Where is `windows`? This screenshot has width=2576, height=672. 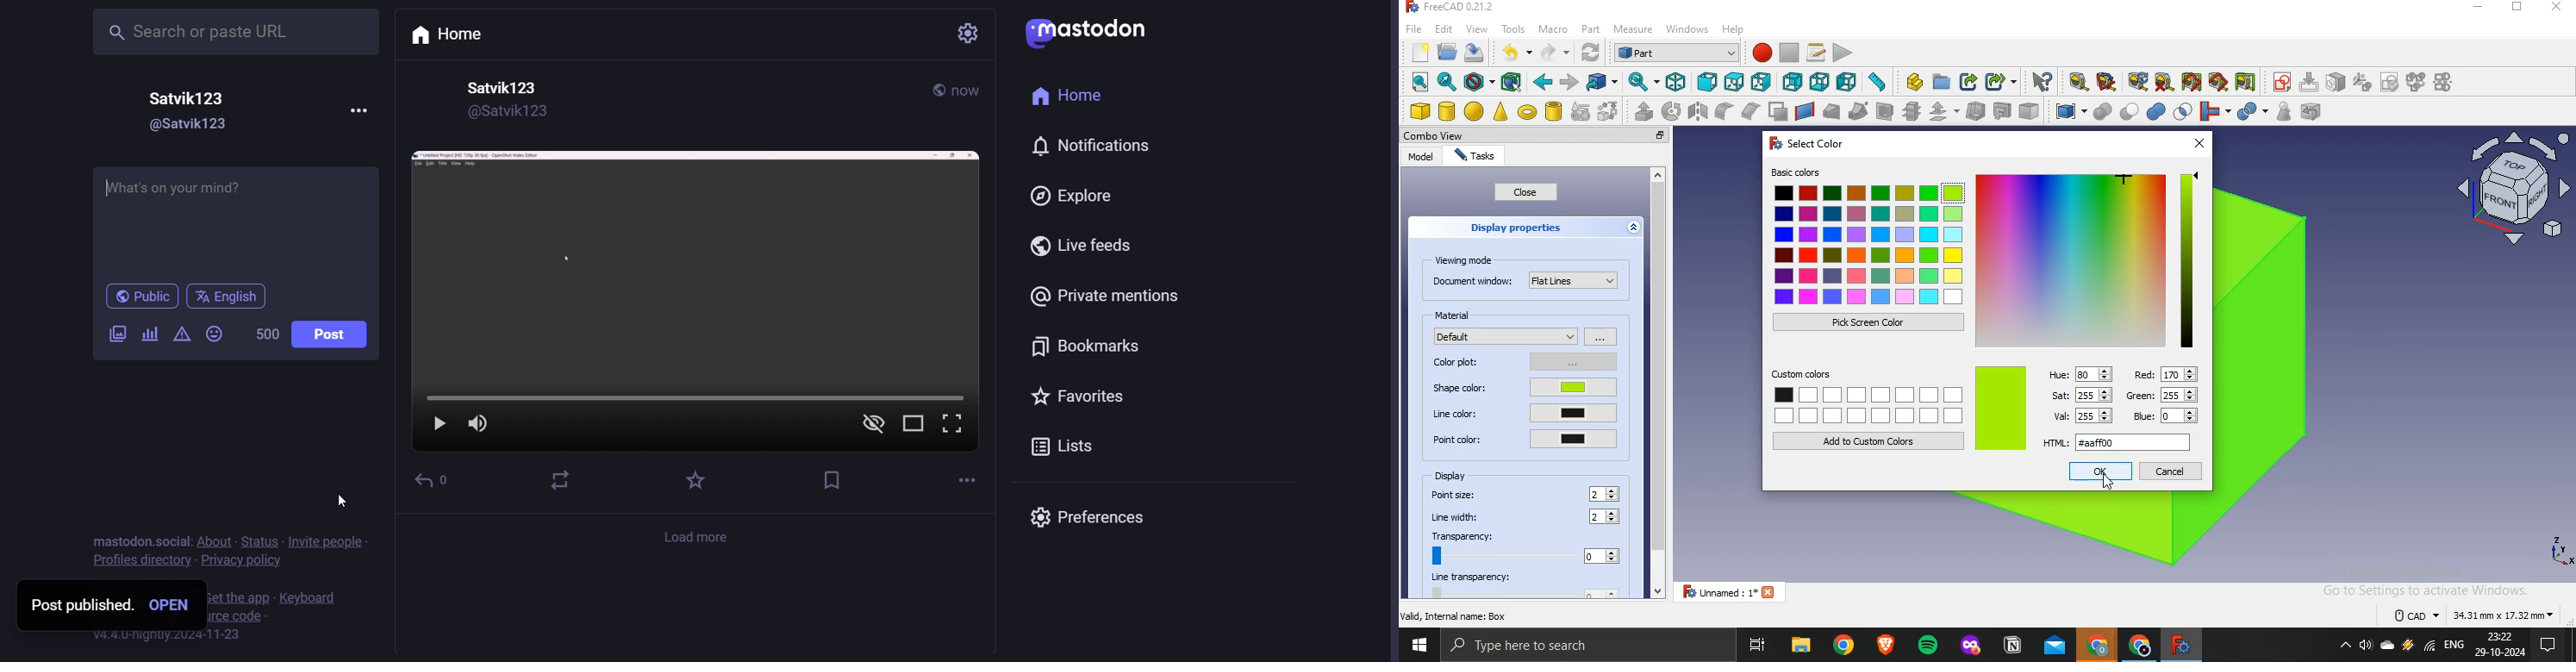
windows is located at coordinates (1688, 28).